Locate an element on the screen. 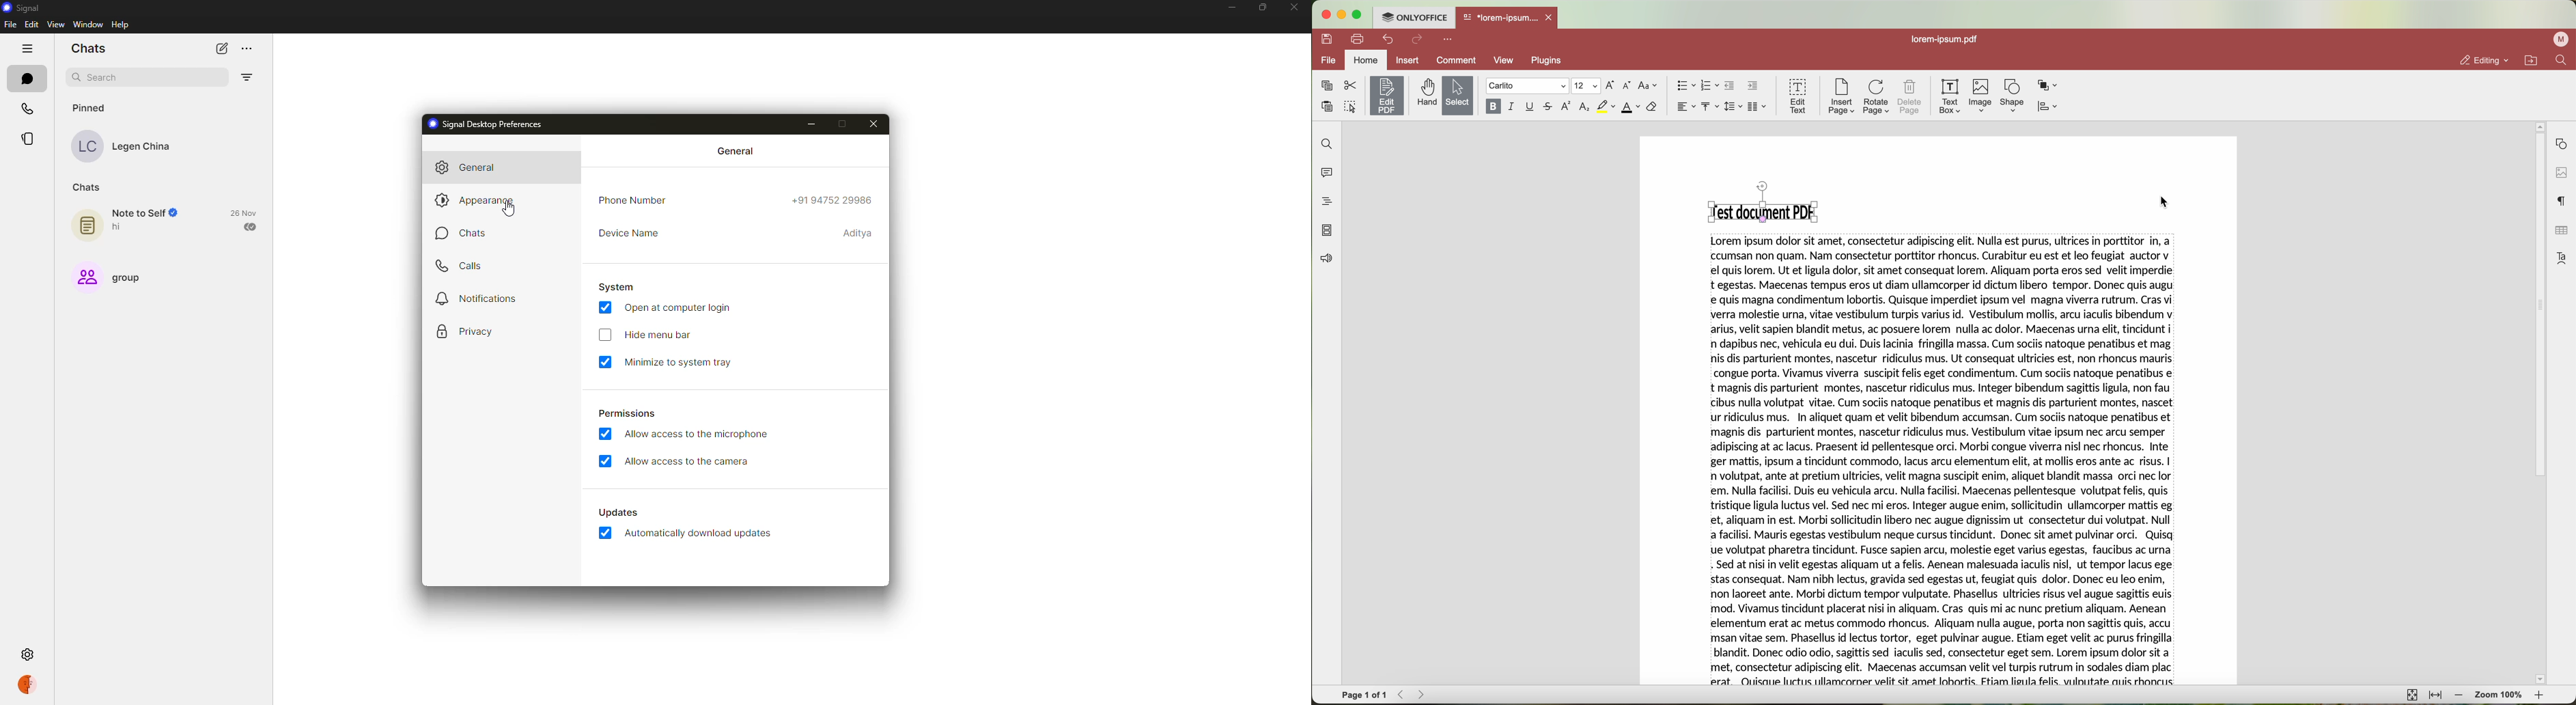 Image resolution: width=2576 pixels, height=728 pixels. sent is located at coordinates (251, 227).